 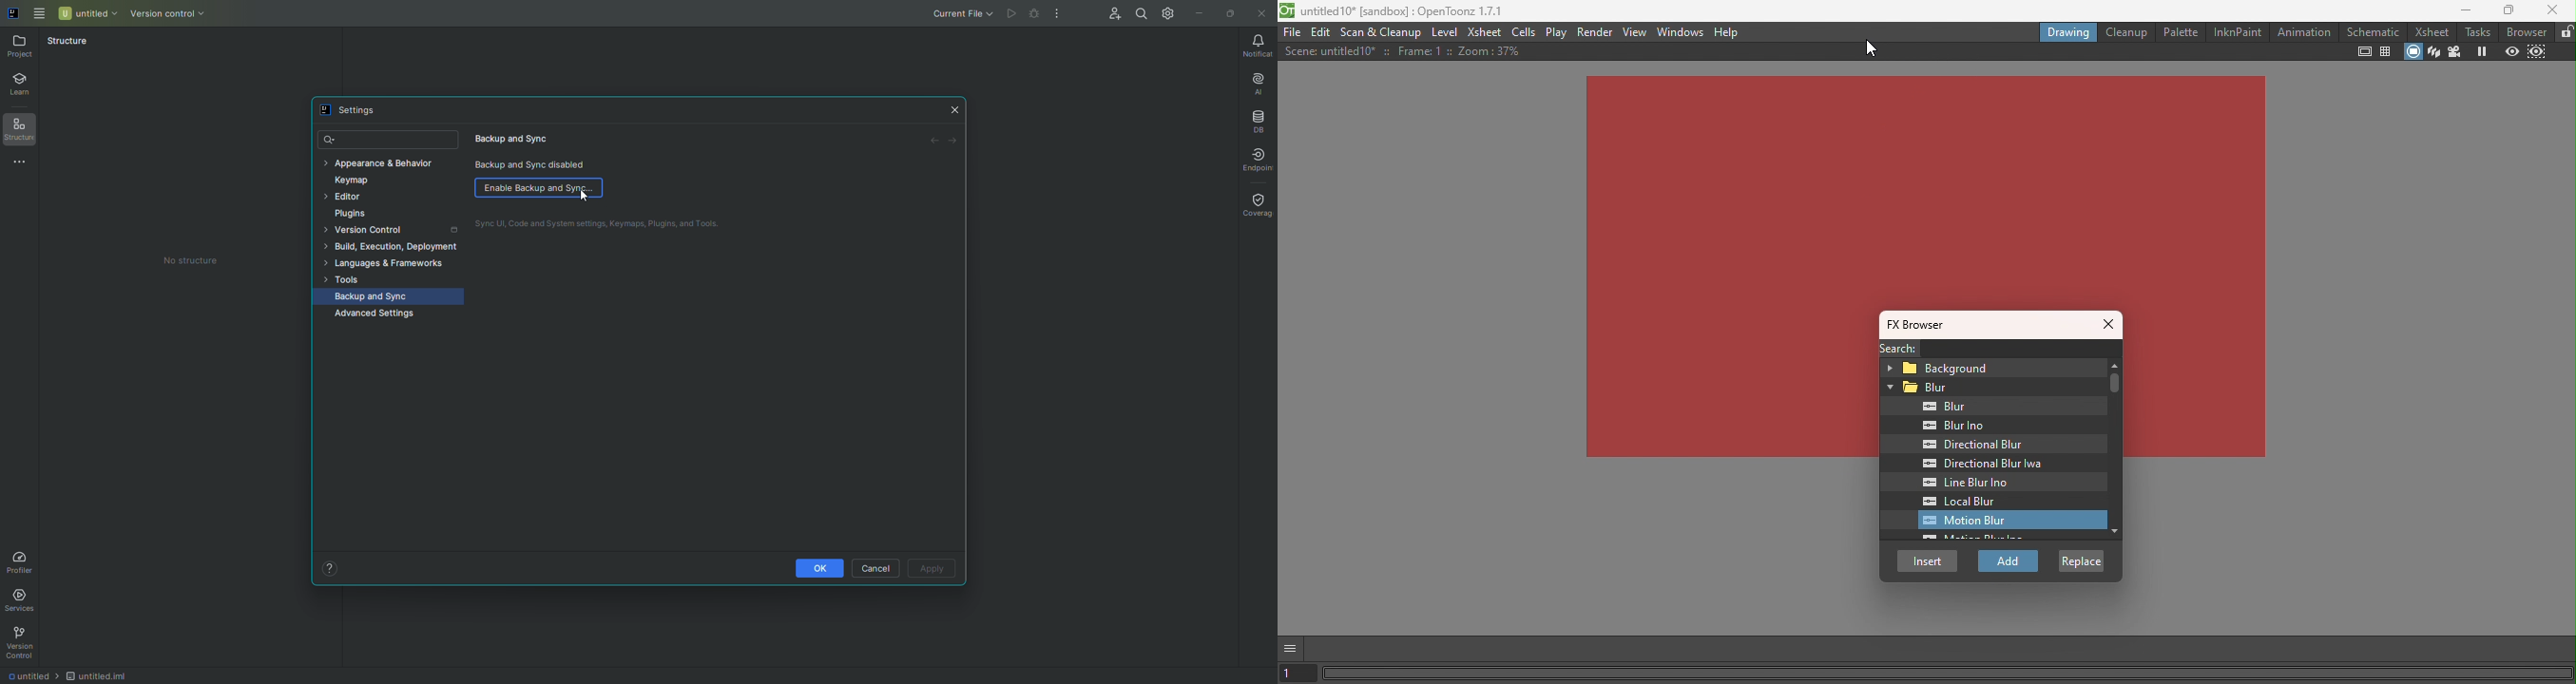 What do you see at coordinates (2482, 50) in the screenshot?
I see `Freeze` at bounding box center [2482, 50].